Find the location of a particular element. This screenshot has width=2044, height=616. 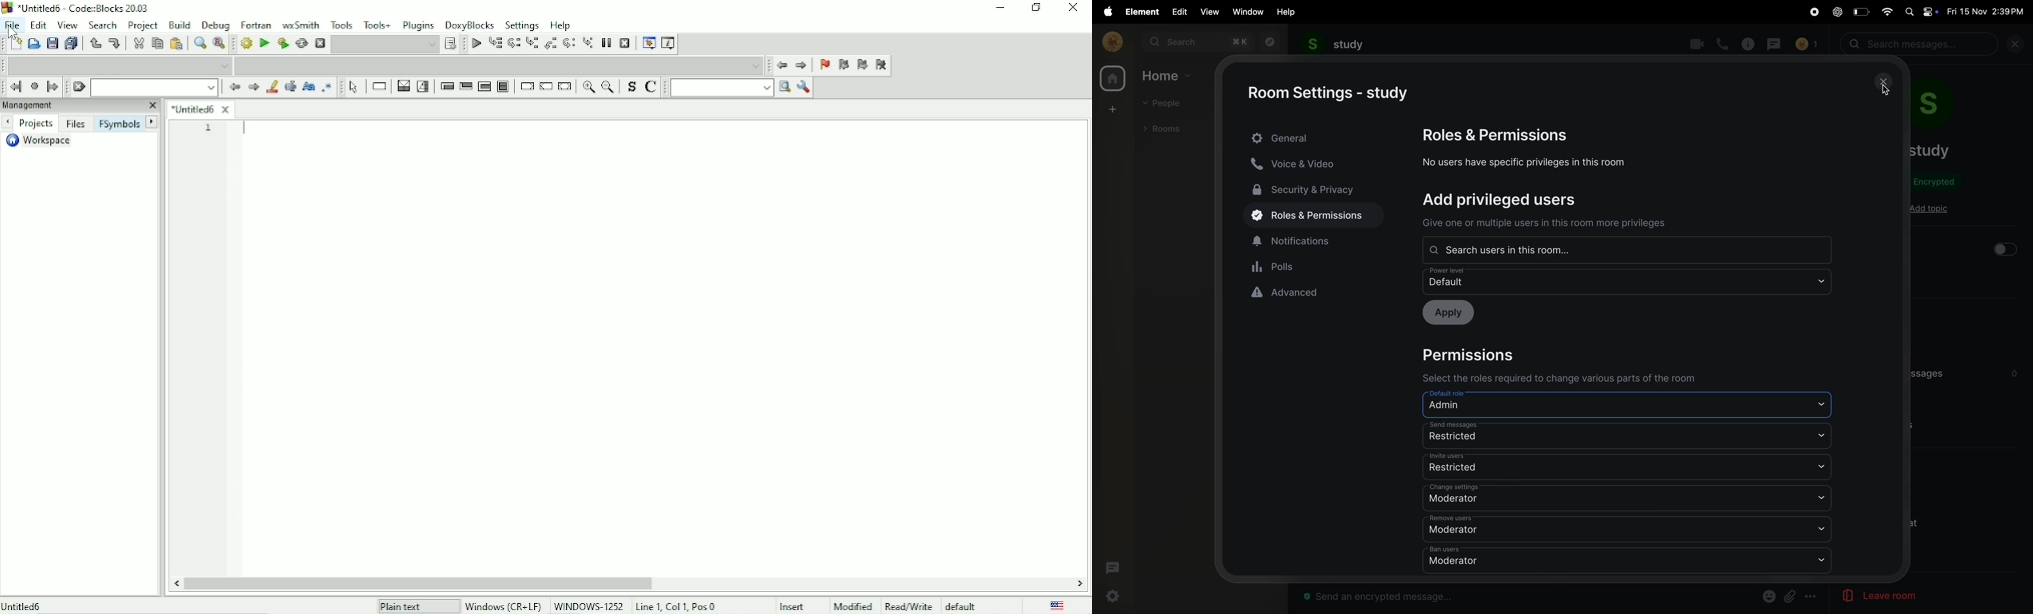

Find is located at coordinates (198, 44).